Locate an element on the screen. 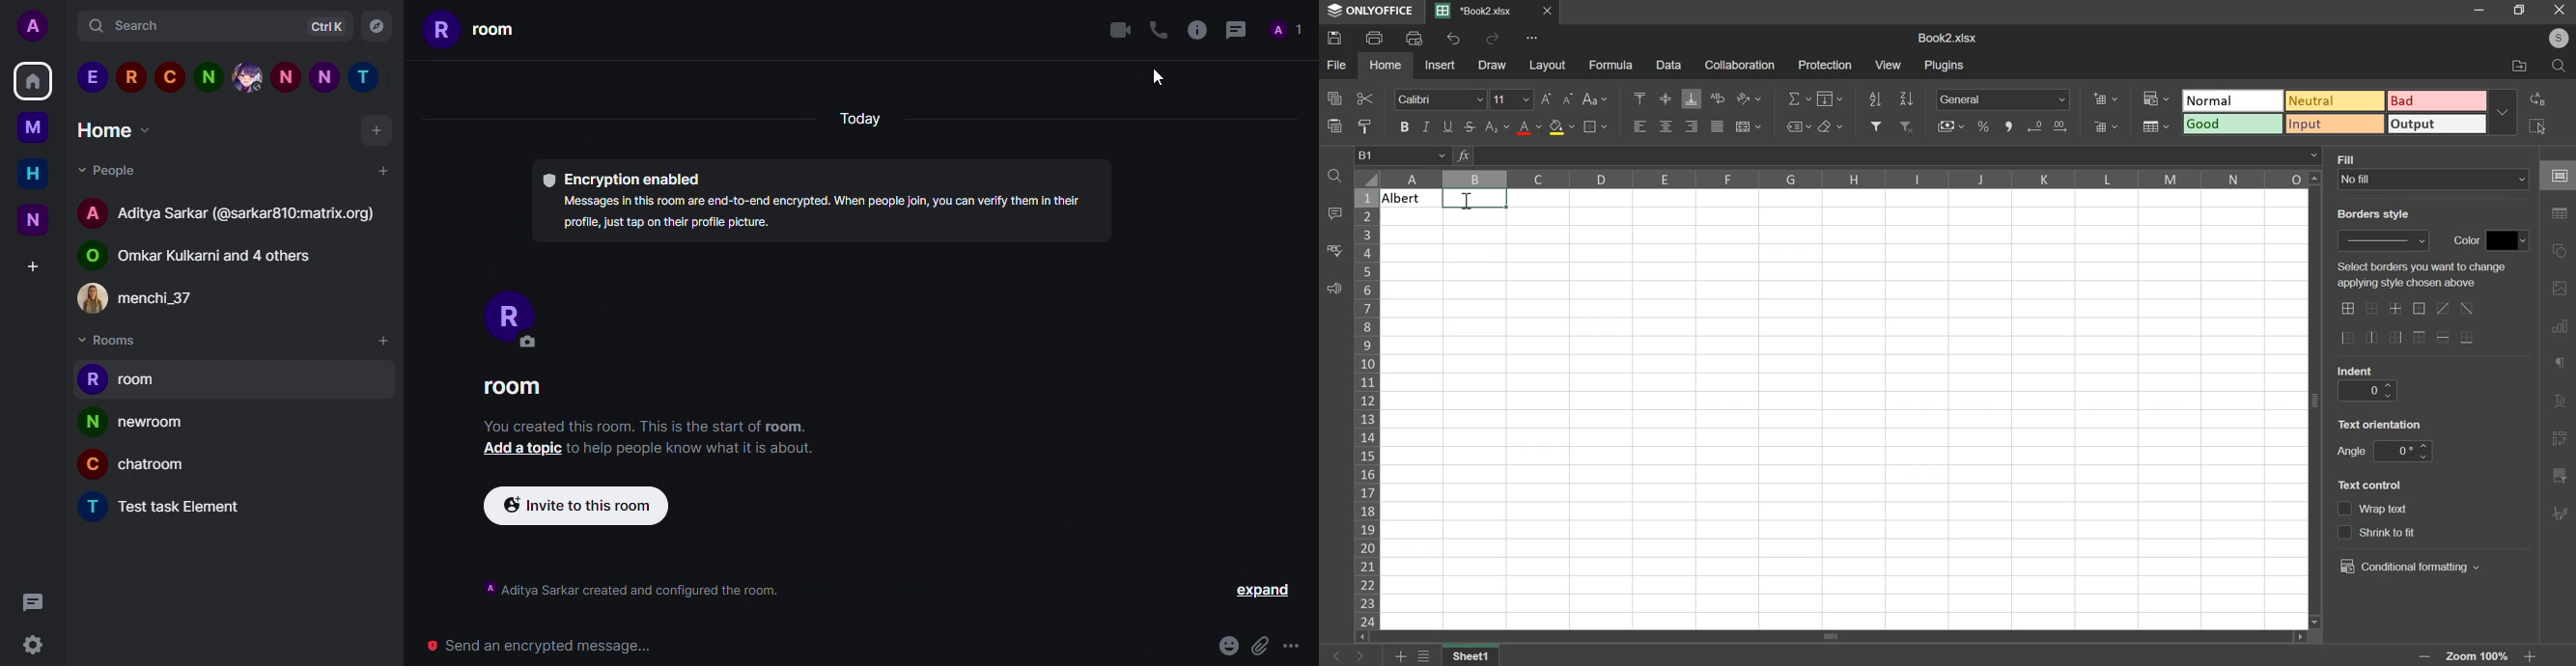  increase & decrease decimal is located at coordinates (2048, 126).